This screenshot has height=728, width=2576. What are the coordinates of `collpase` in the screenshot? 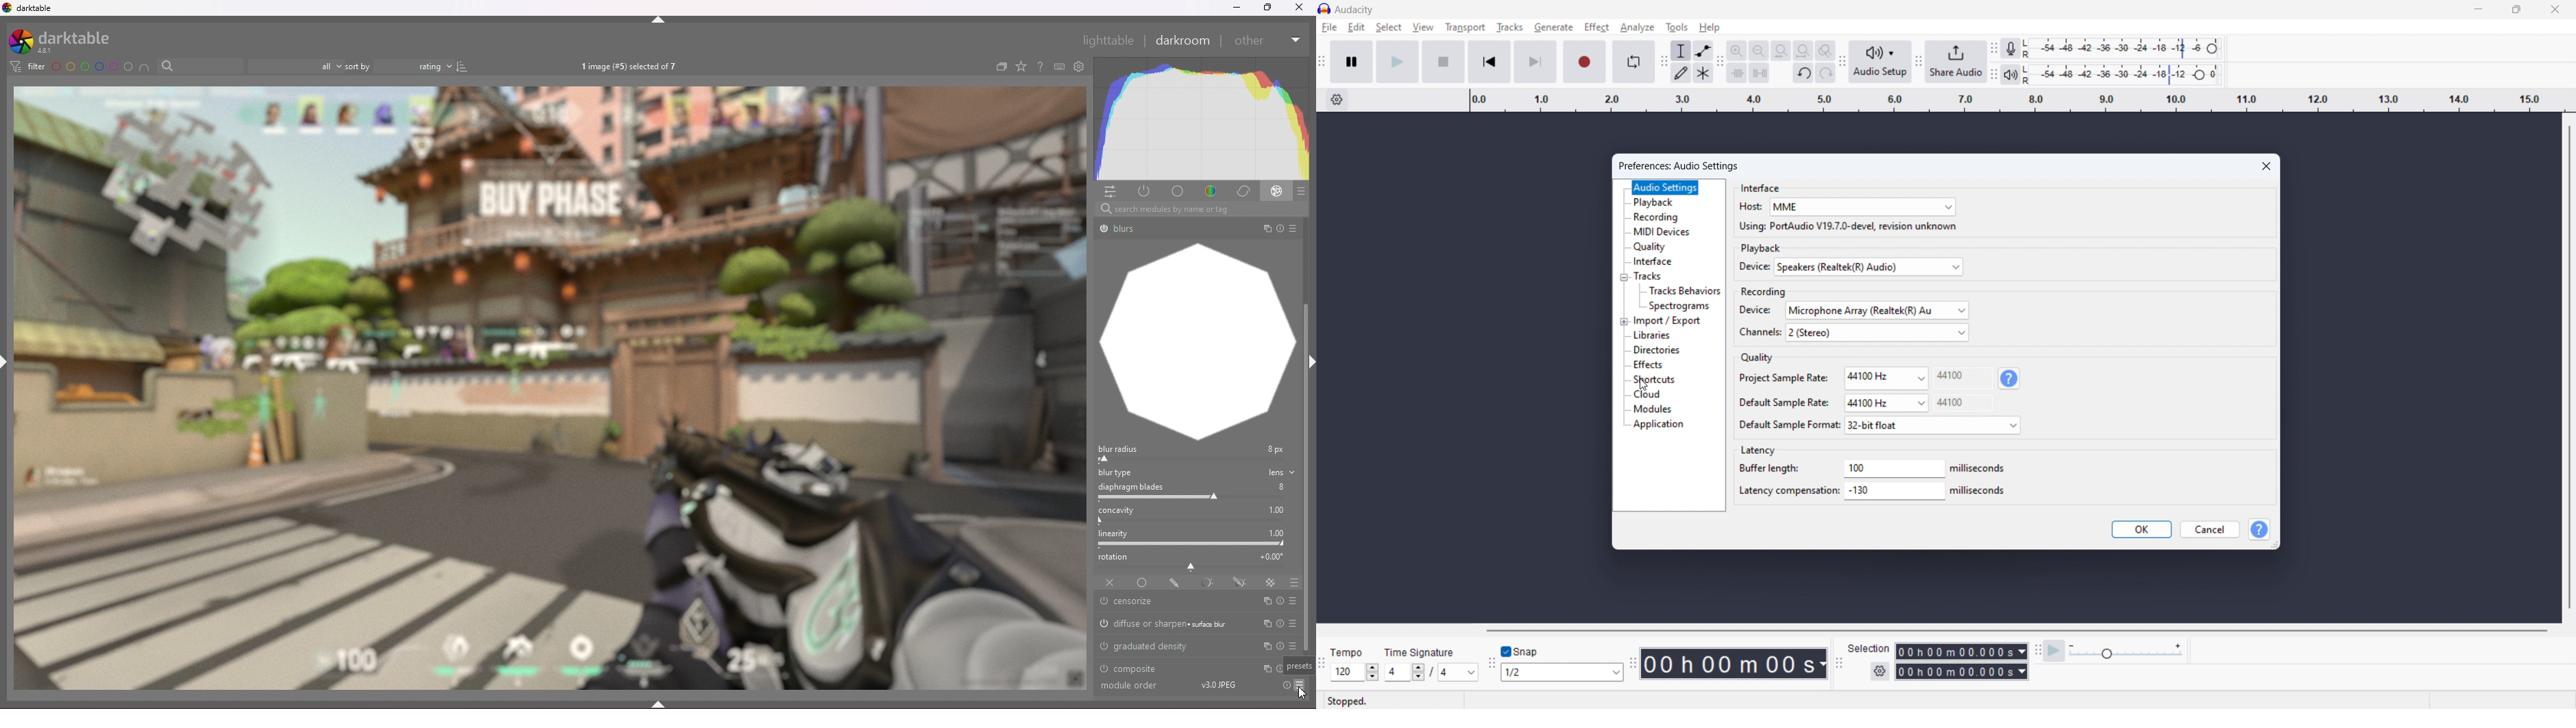 It's located at (1624, 278).